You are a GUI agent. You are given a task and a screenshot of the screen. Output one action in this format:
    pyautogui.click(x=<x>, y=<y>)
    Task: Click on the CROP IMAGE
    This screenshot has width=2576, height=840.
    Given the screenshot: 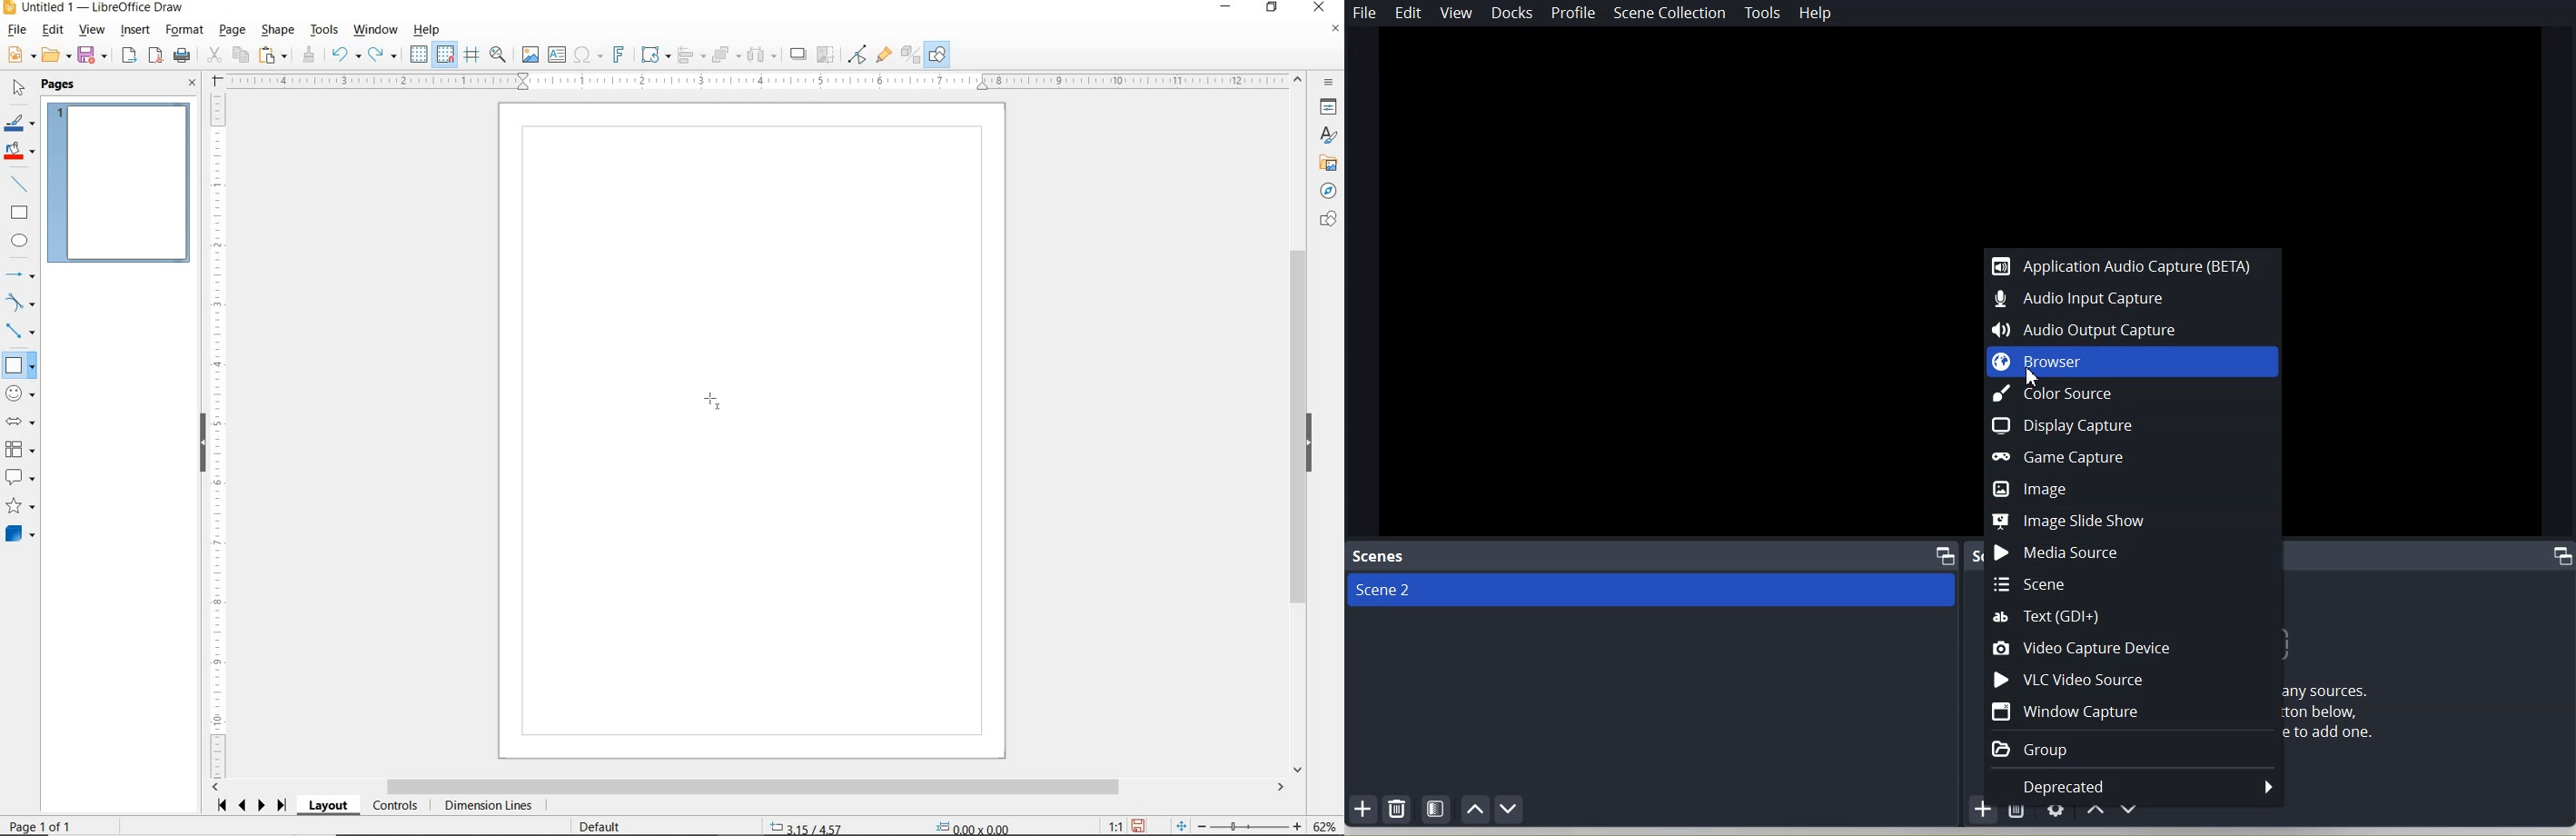 What is the action you would take?
    pyautogui.click(x=827, y=55)
    